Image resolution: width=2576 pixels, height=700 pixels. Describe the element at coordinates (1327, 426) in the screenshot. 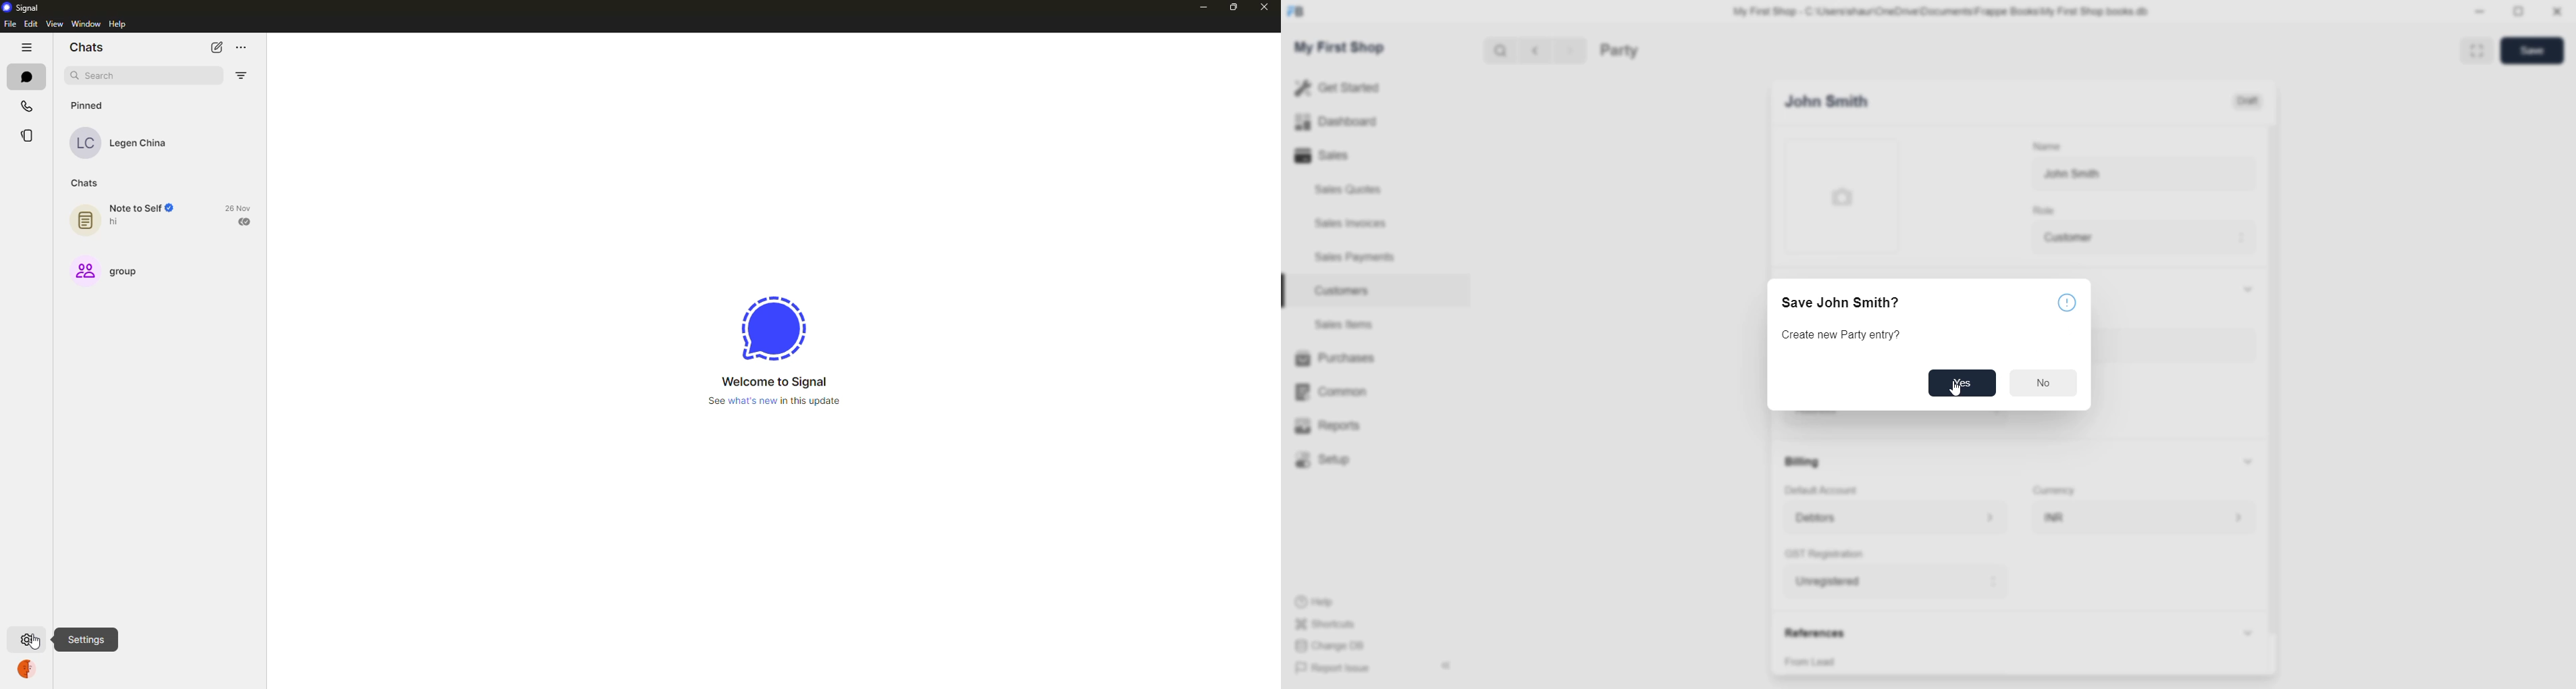

I see `Reports` at that location.